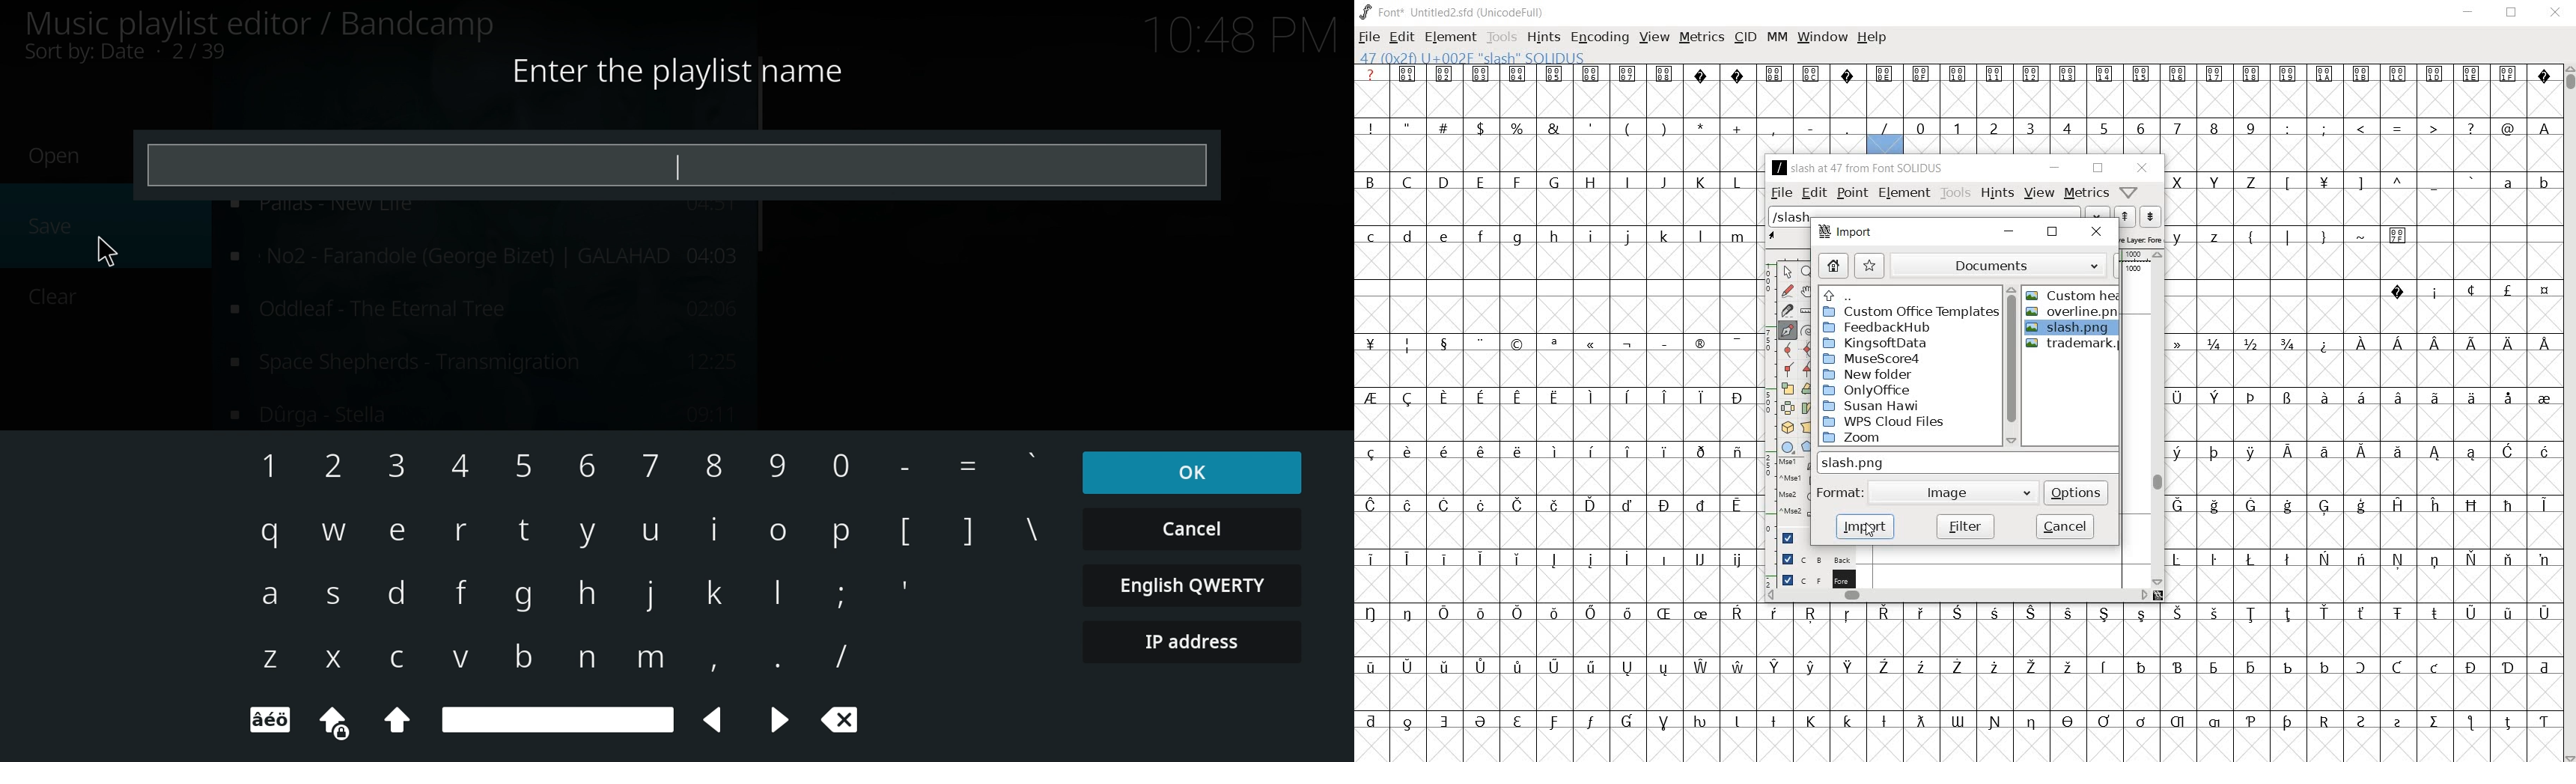 The image size is (2576, 784). I want to click on perform a perspective transformation on the selection, so click(1806, 428).